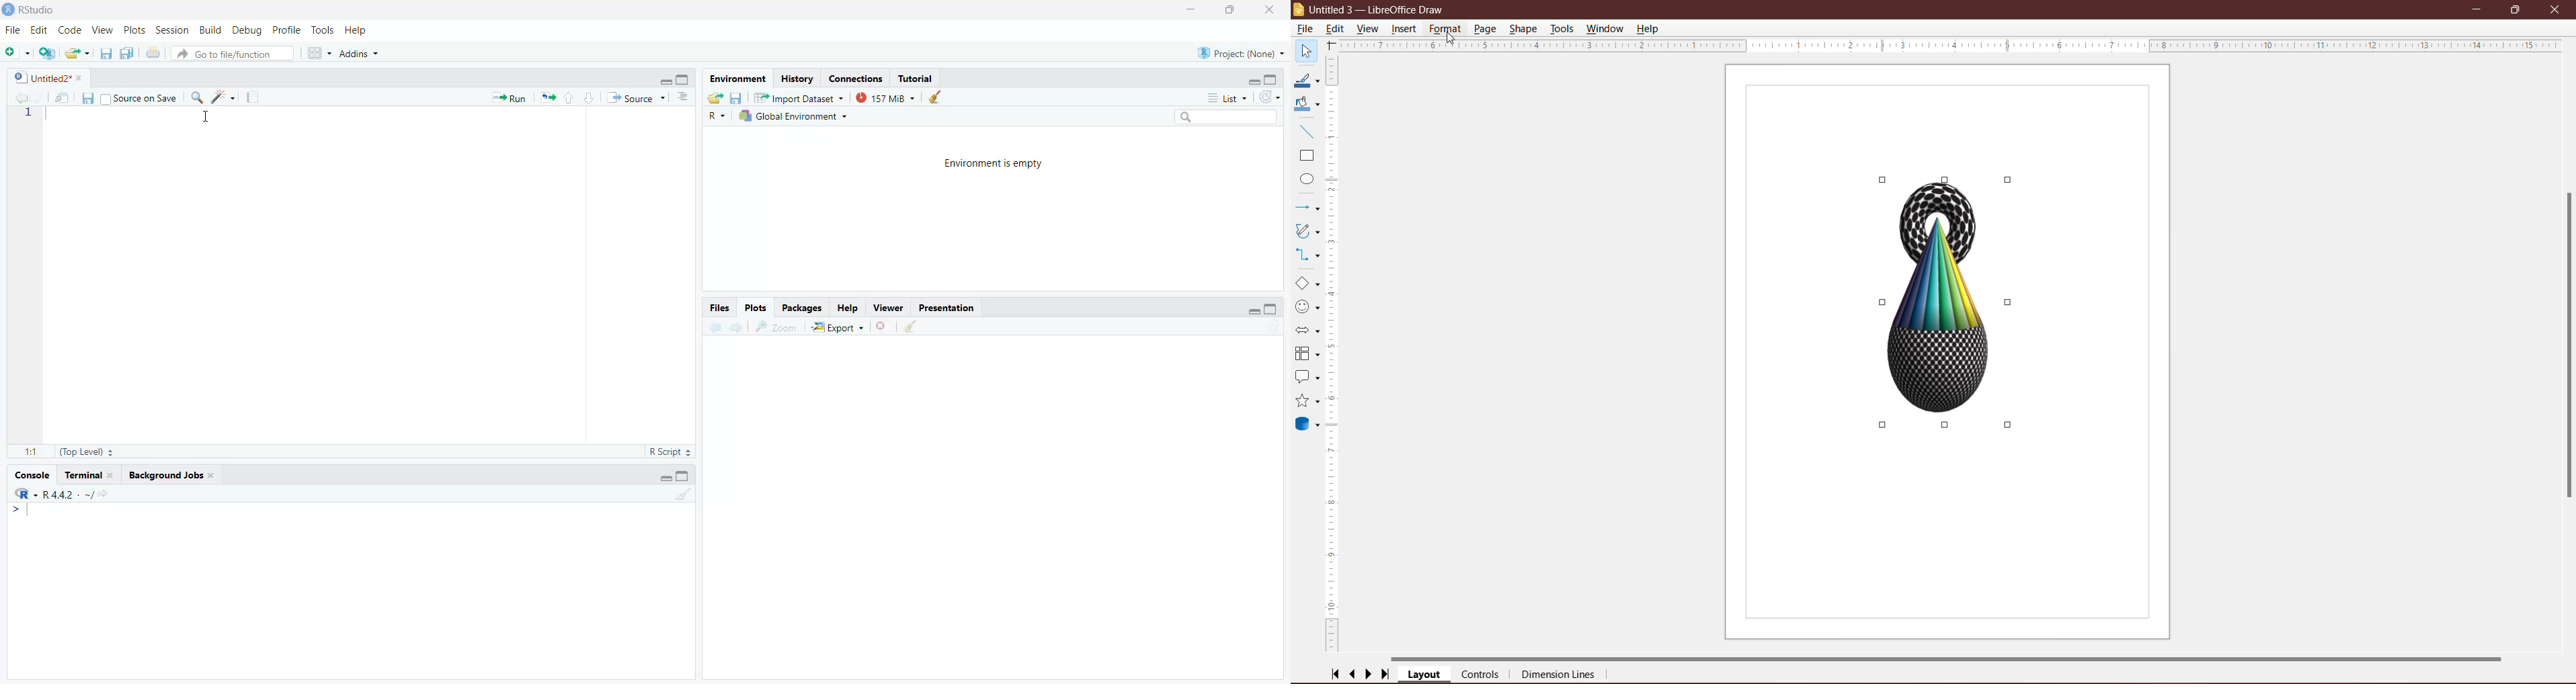 Image resolution: width=2576 pixels, height=700 pixels. Describe the element at coordinates (737, 78) in the screenshot. I see `Environment` at that location.